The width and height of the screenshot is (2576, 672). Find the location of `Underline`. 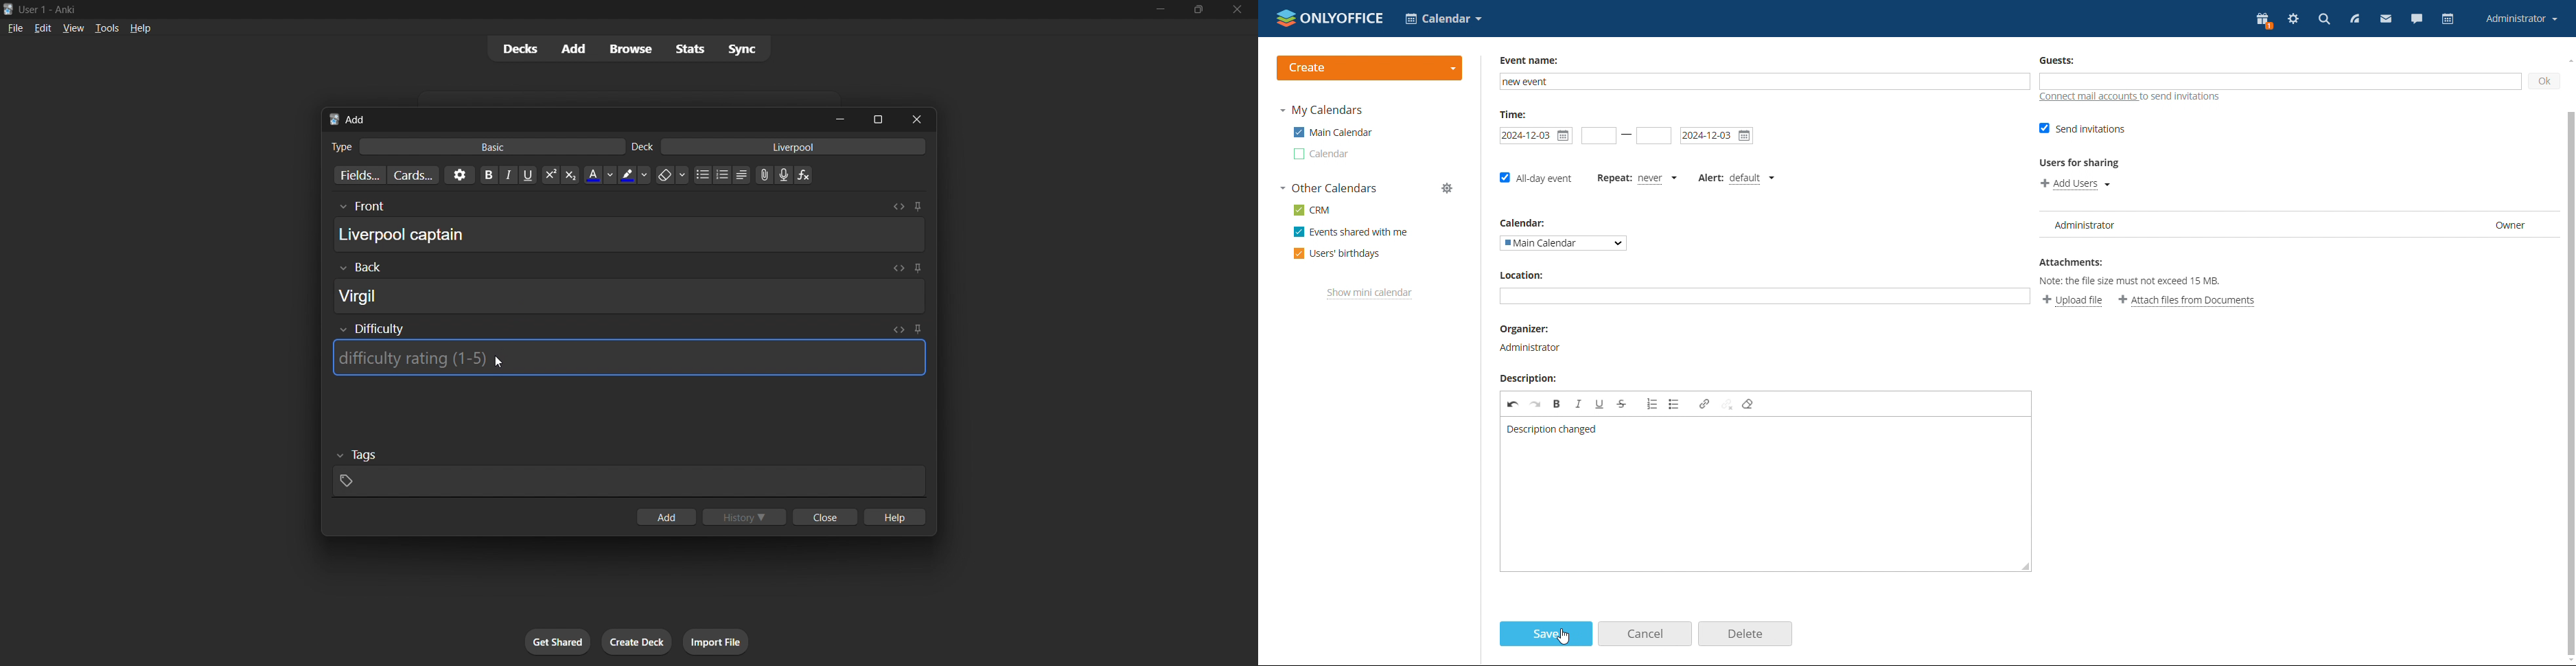

Underline is located at coordinates (528, 175).